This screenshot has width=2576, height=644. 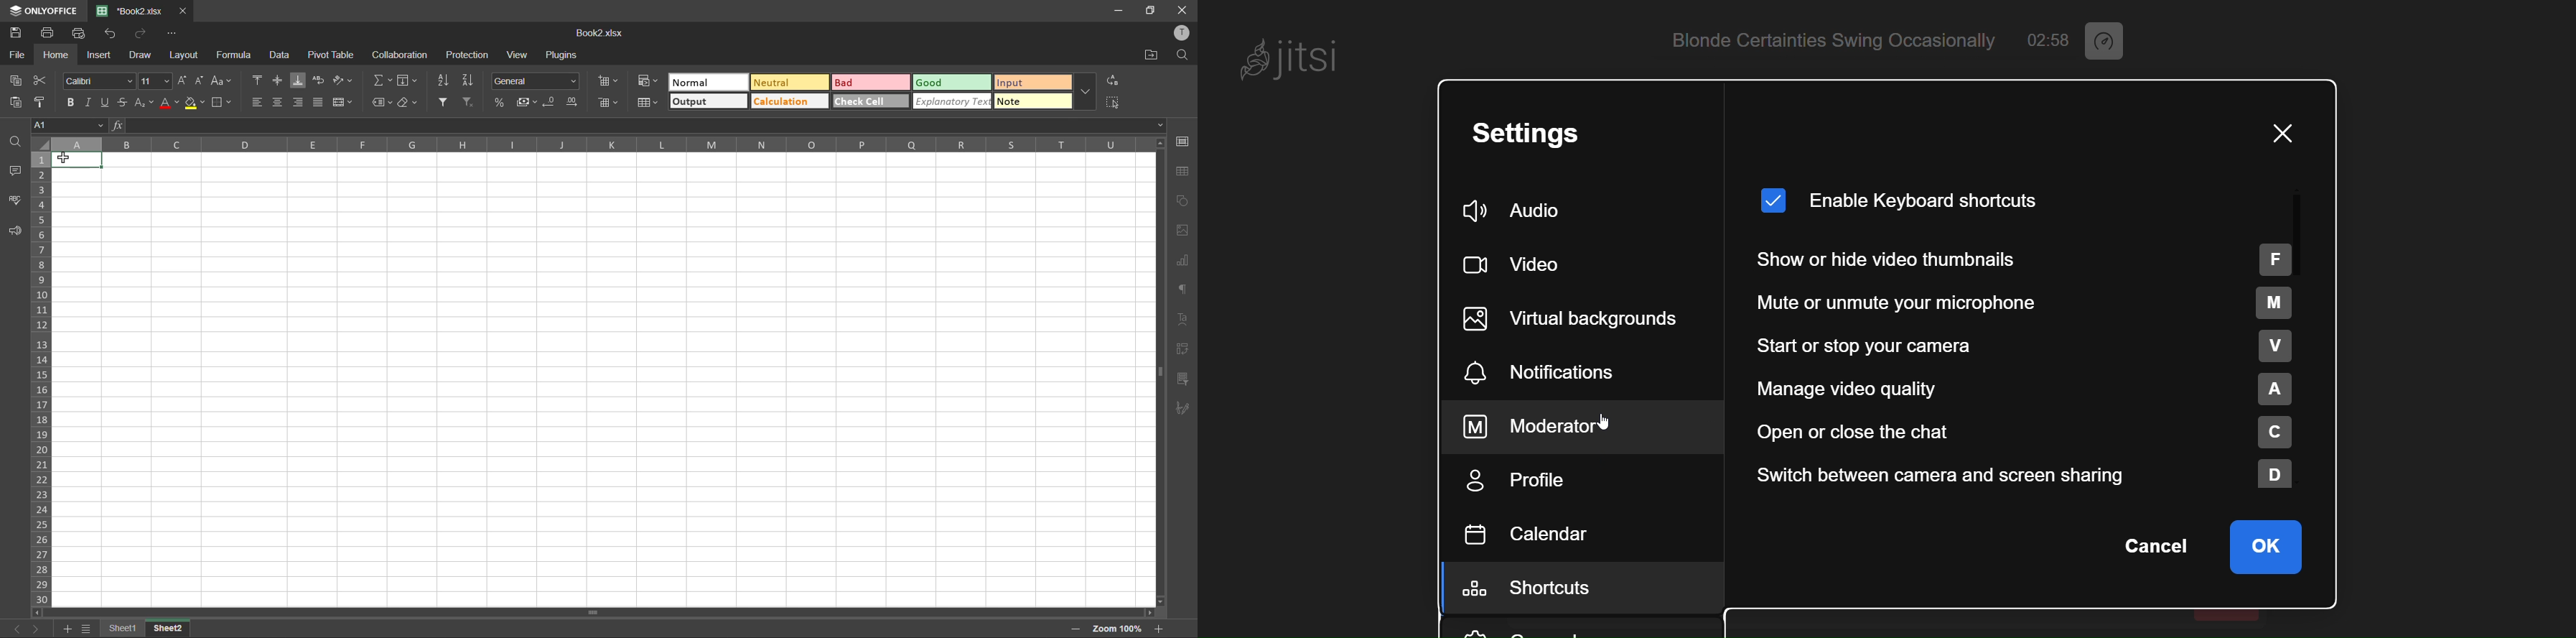 What do you see at coordinates (1183, 201) in the screenshot?
I see `shapes` at bounding box center [1183, 201].